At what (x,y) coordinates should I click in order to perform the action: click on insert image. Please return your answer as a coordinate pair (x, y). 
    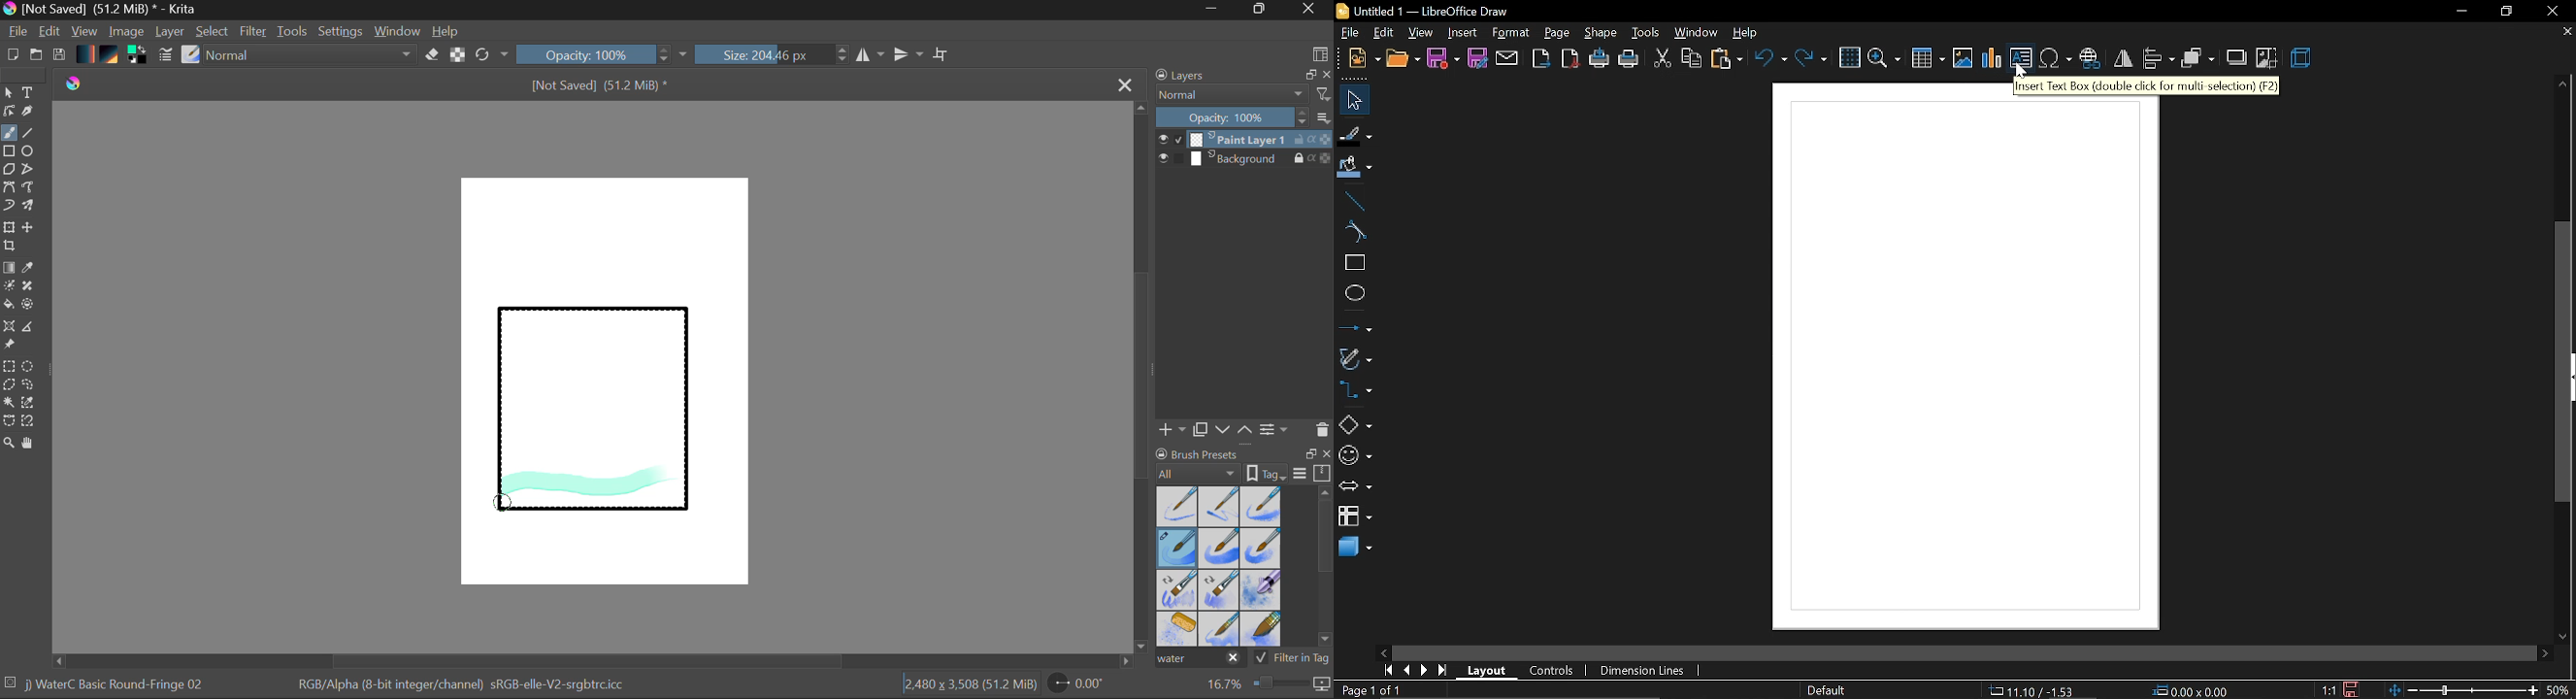
    Looking at the image, I should click on (1963, 59).